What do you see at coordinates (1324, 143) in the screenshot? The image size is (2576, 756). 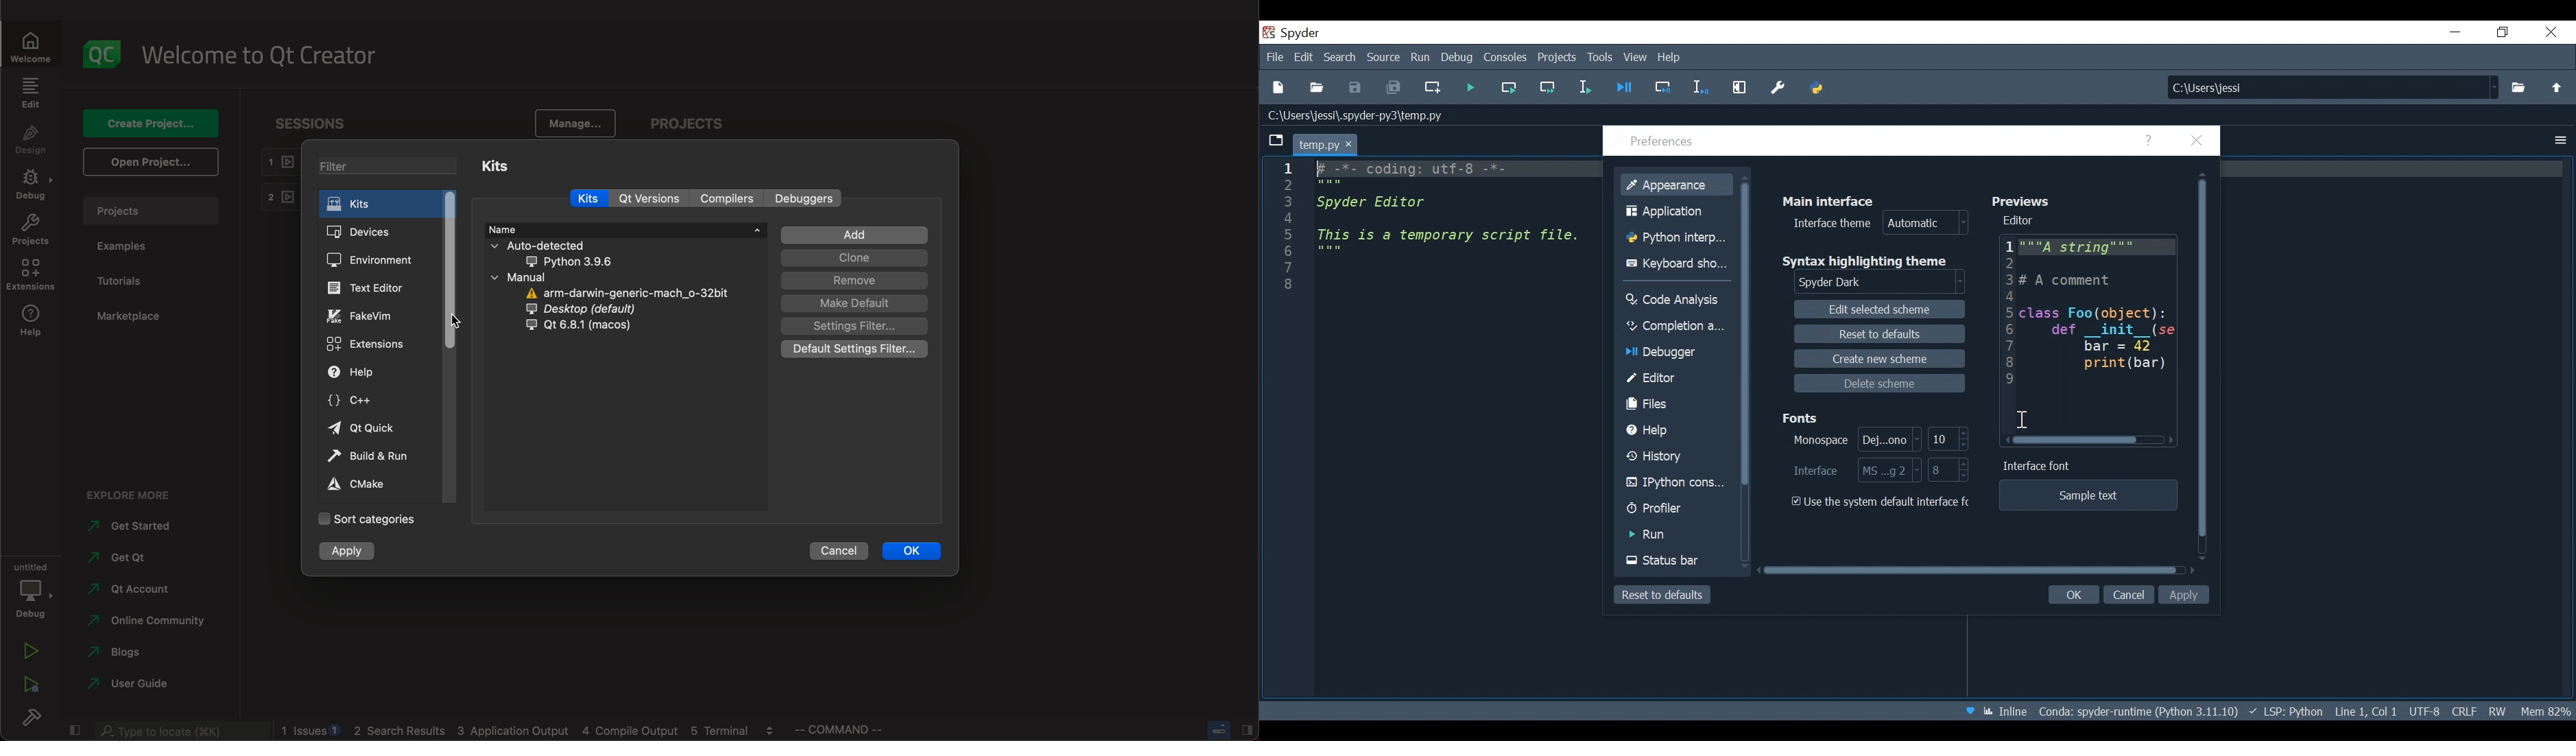 I see `Current Tab` at bounding box center [1324, 143].